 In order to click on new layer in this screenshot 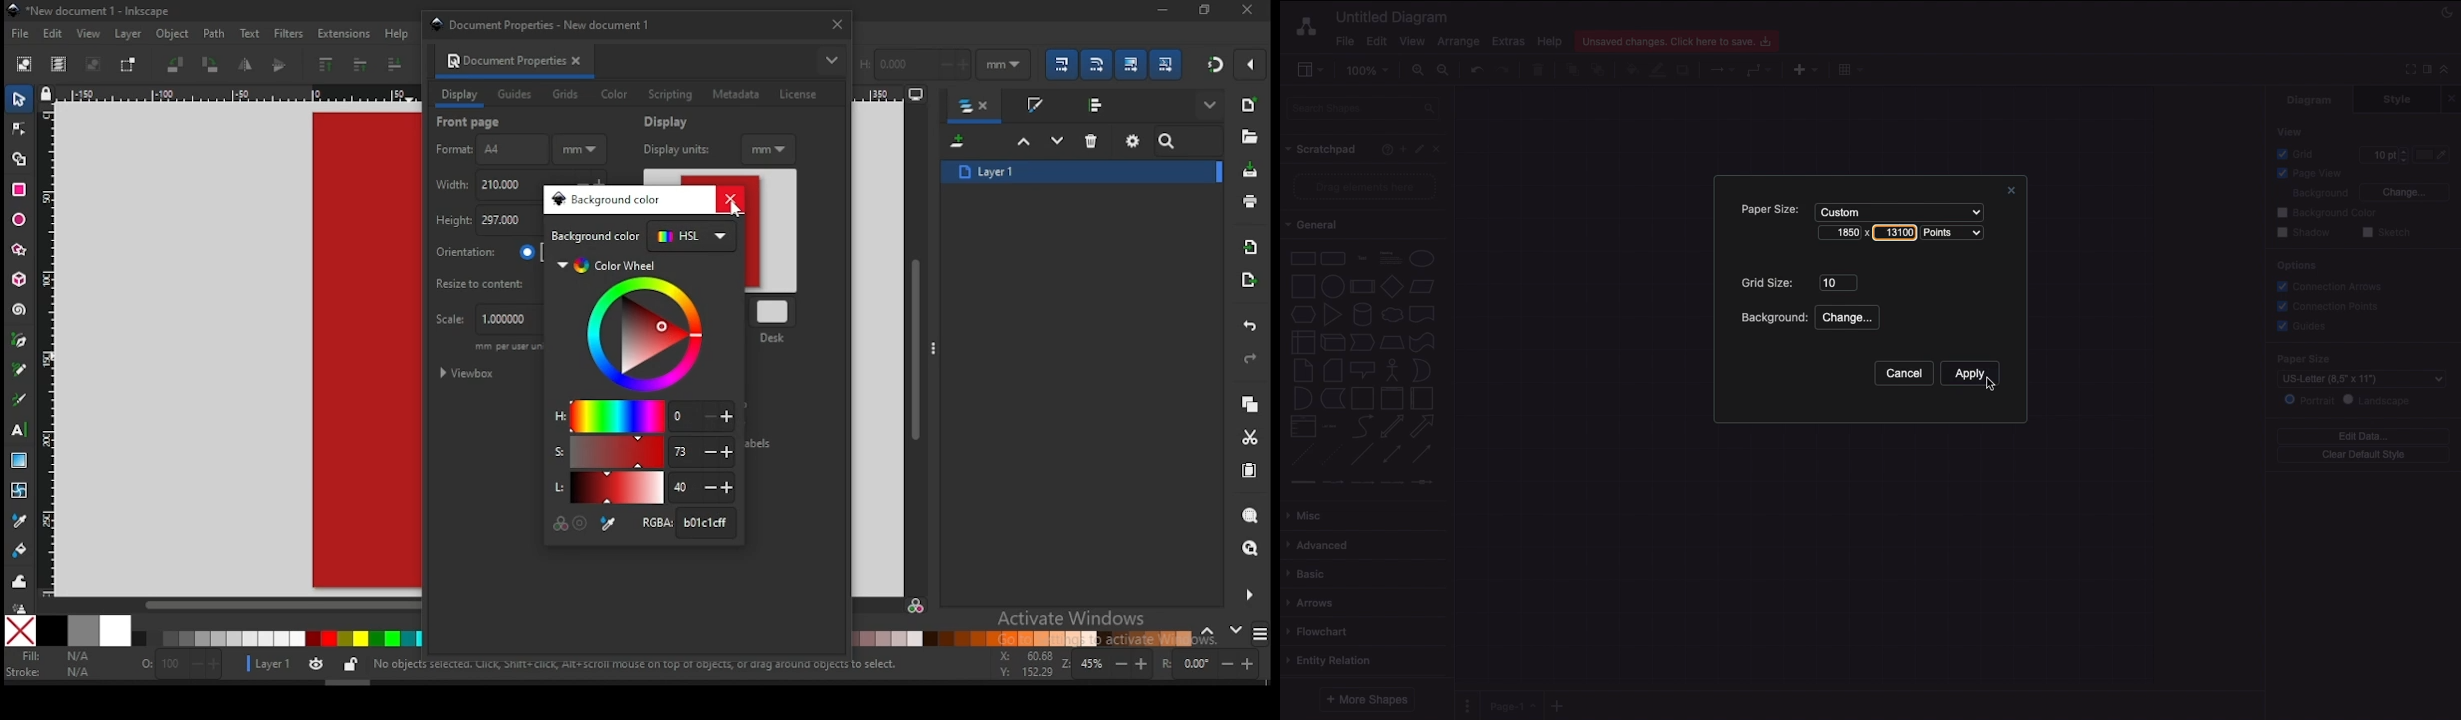, I will do `click(960, 143)`.